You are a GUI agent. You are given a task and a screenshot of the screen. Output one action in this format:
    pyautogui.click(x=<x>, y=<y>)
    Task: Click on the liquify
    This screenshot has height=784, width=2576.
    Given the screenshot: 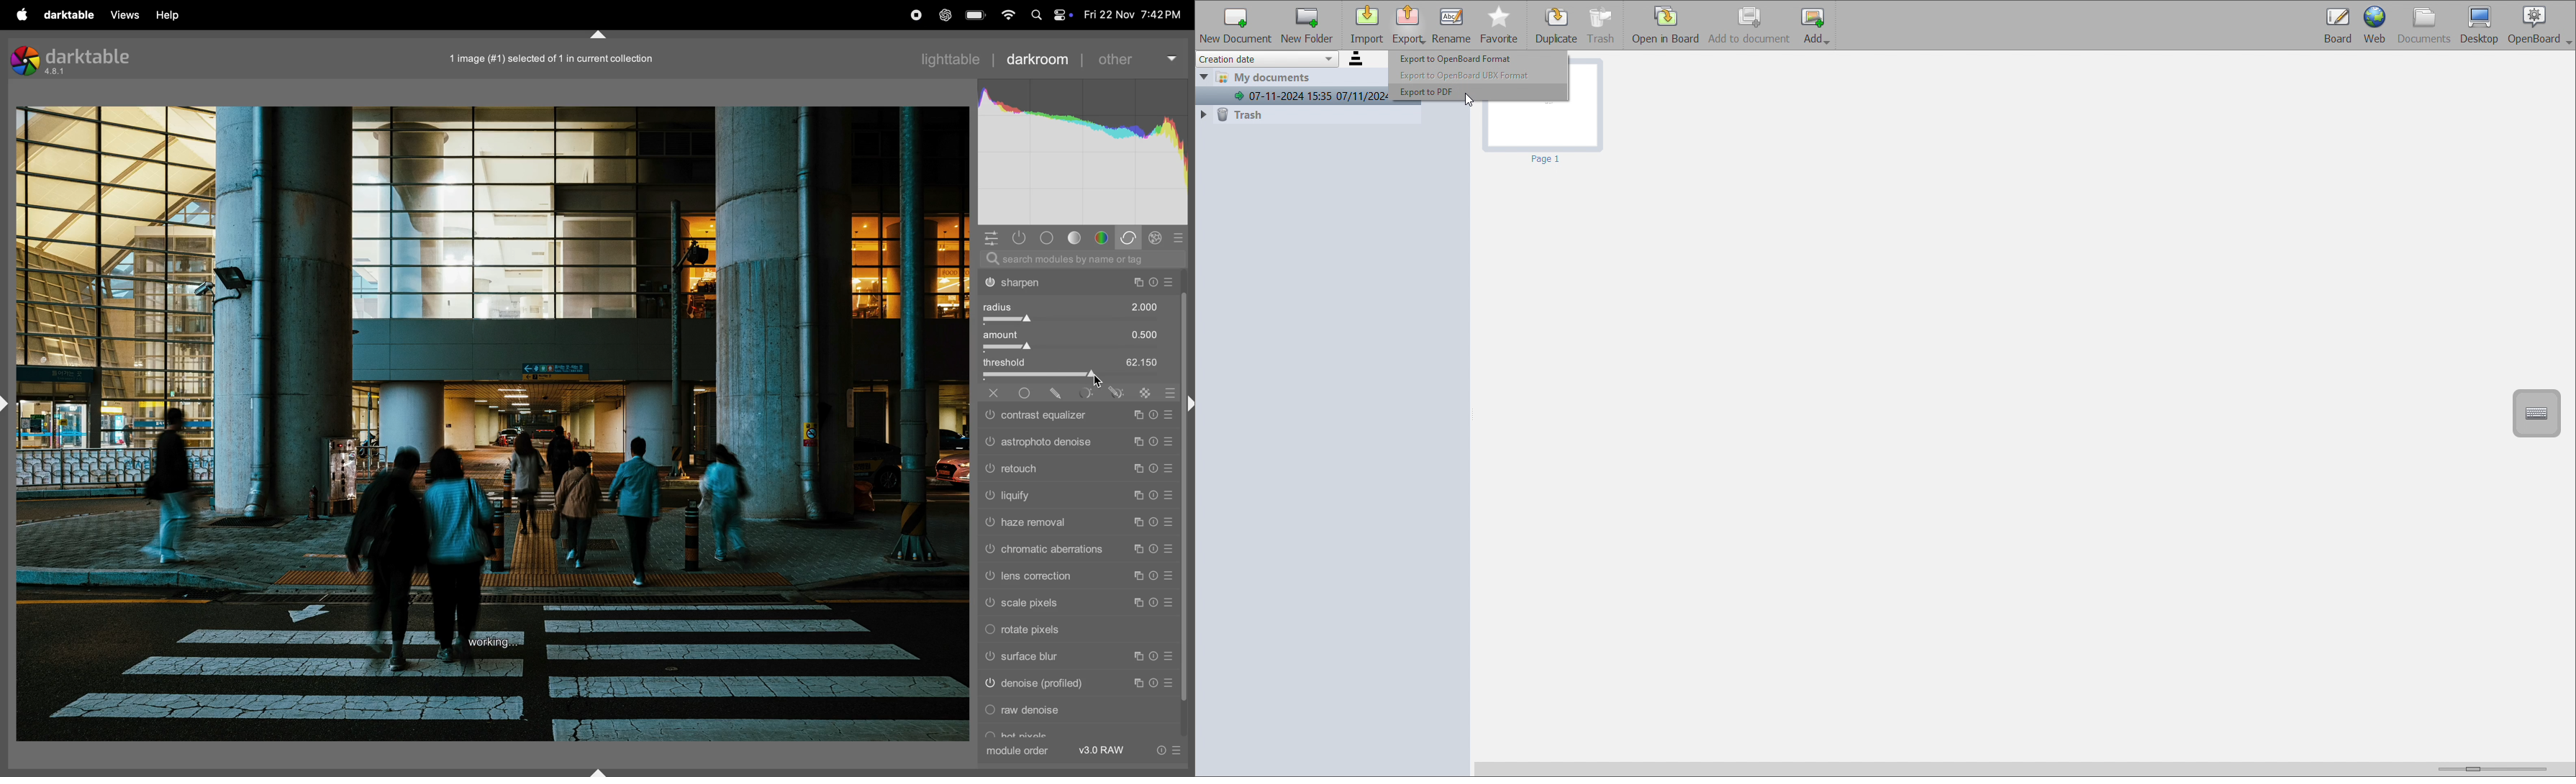 What is the action you would take?
    pyautogui.click(x=1080, y=496)
    